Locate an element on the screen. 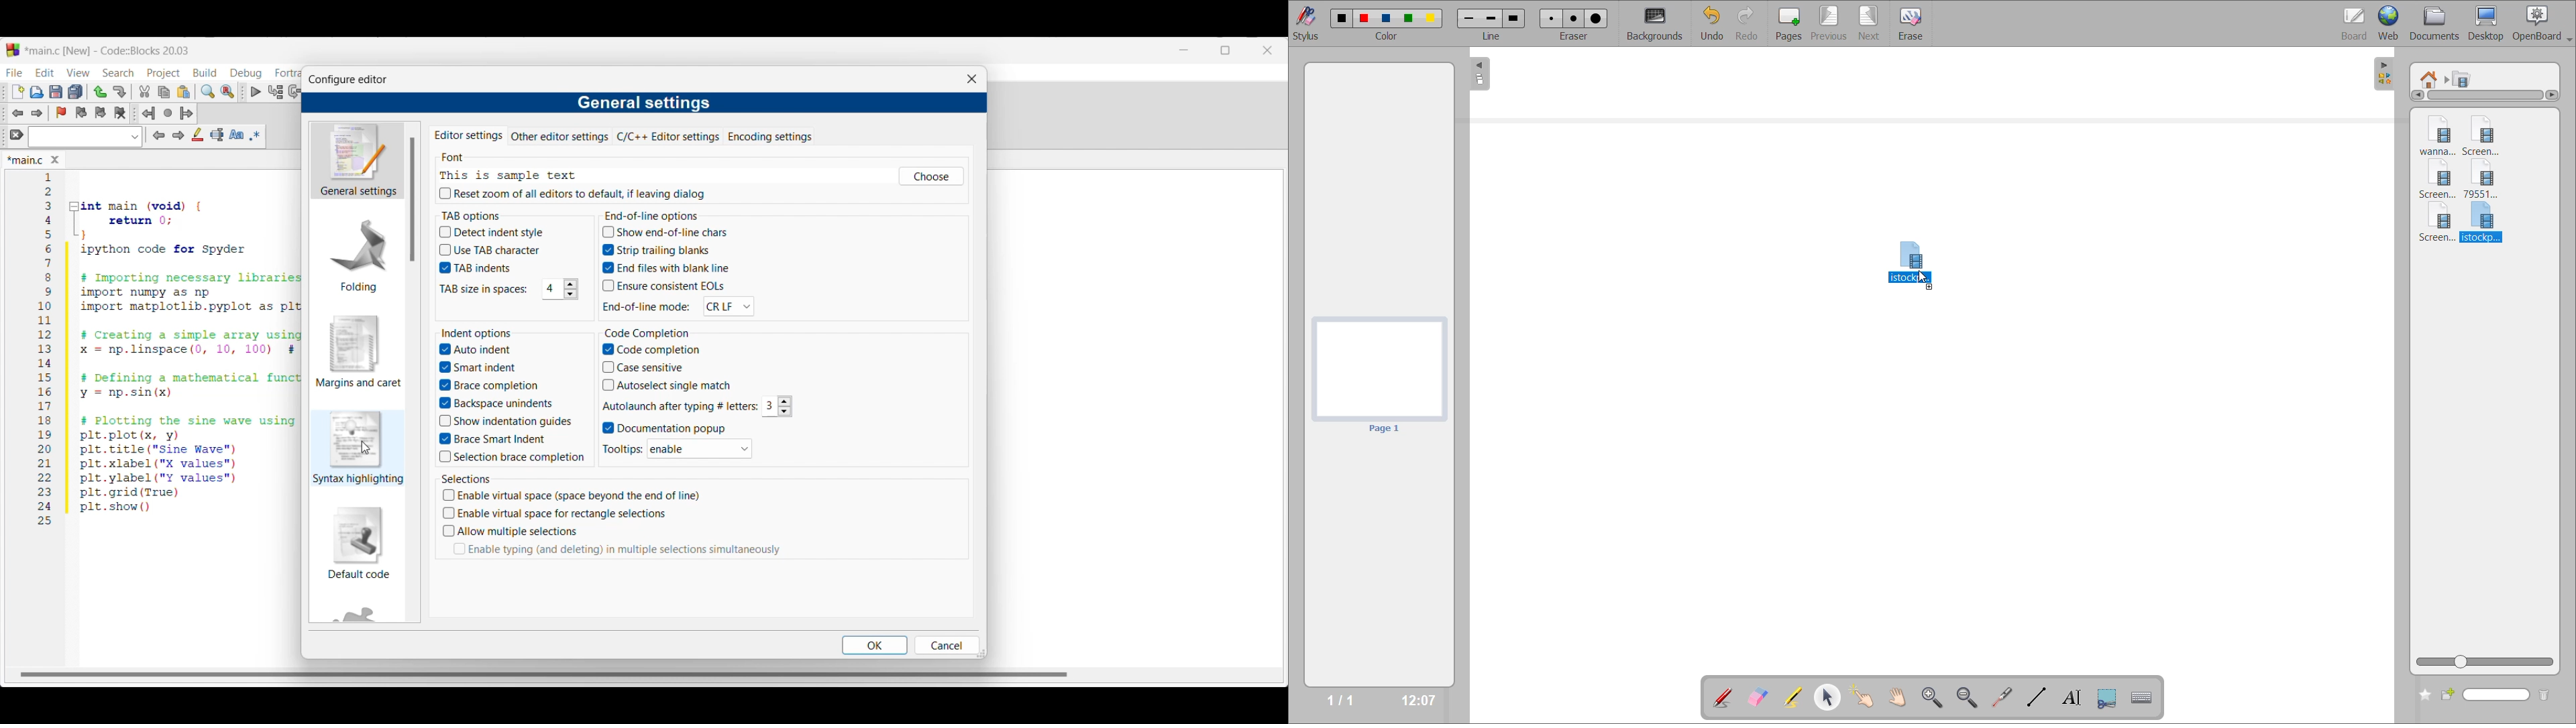 The width and height of the screenshot is (2576, 728). Small line is located at coordinates (1468, 17).